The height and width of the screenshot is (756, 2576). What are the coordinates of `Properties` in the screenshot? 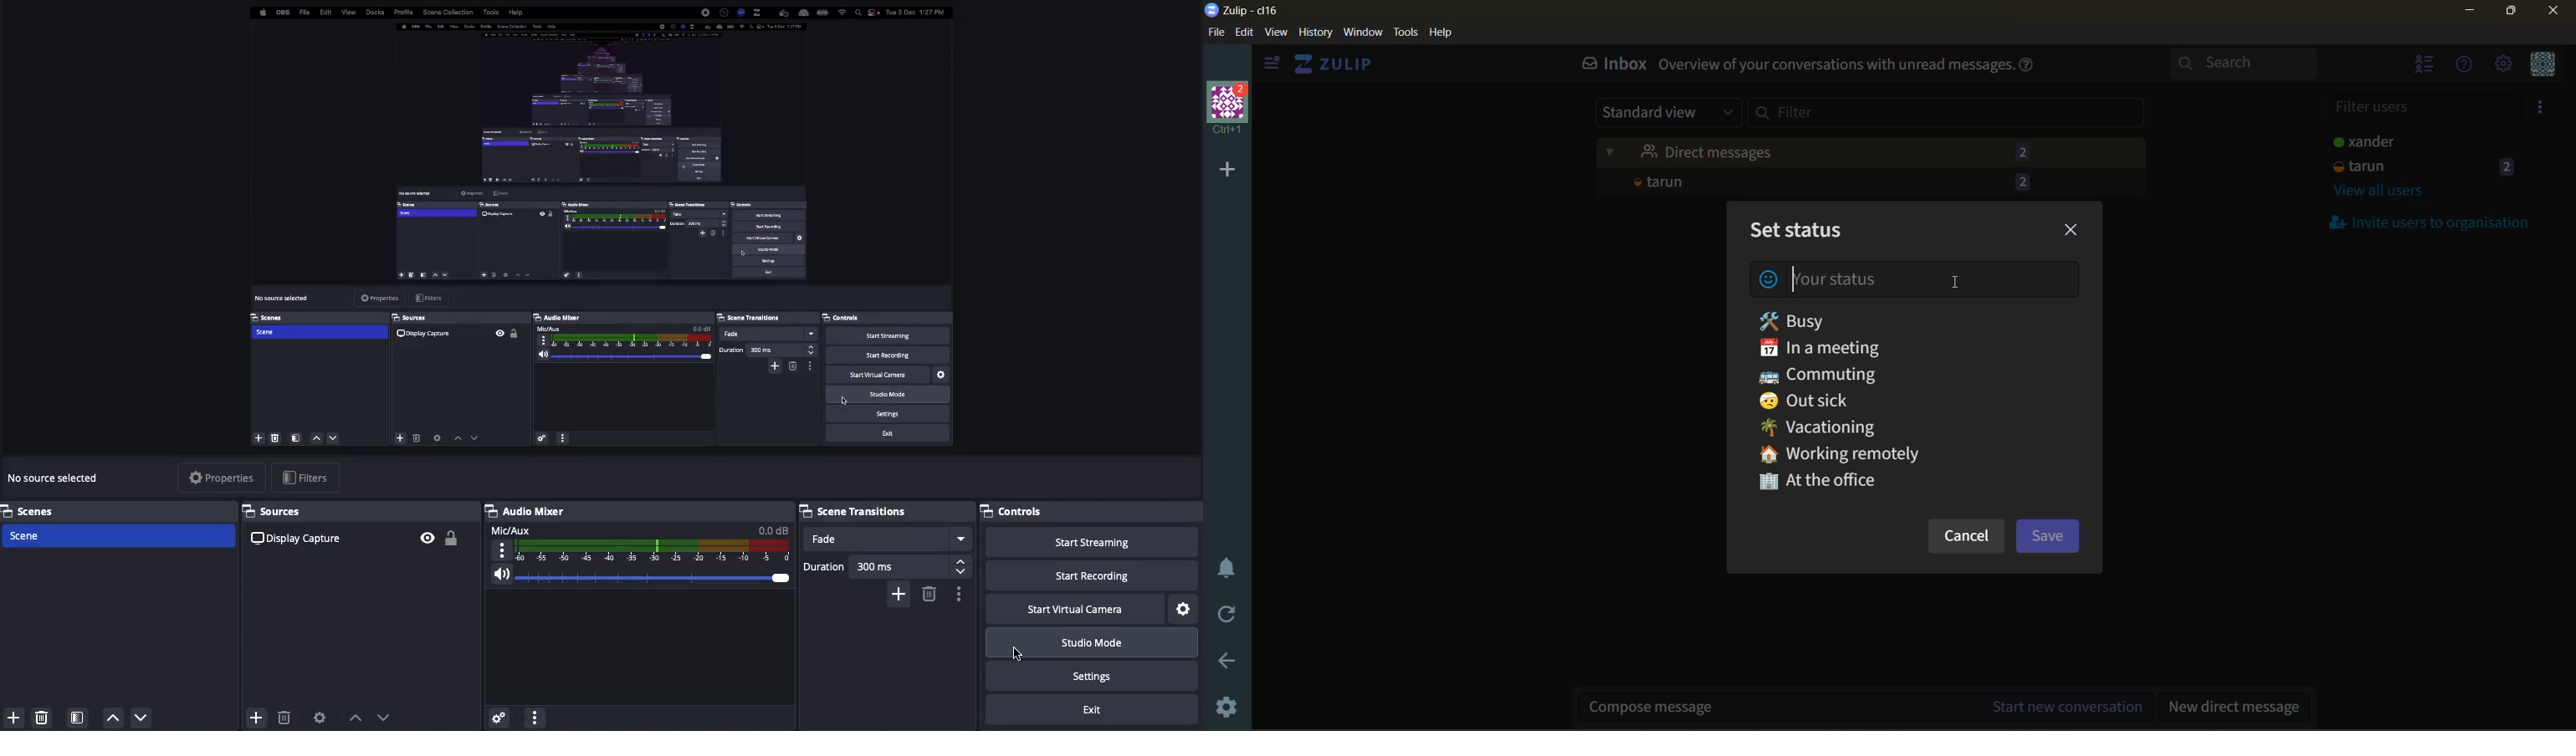 It's located at (223, 478).